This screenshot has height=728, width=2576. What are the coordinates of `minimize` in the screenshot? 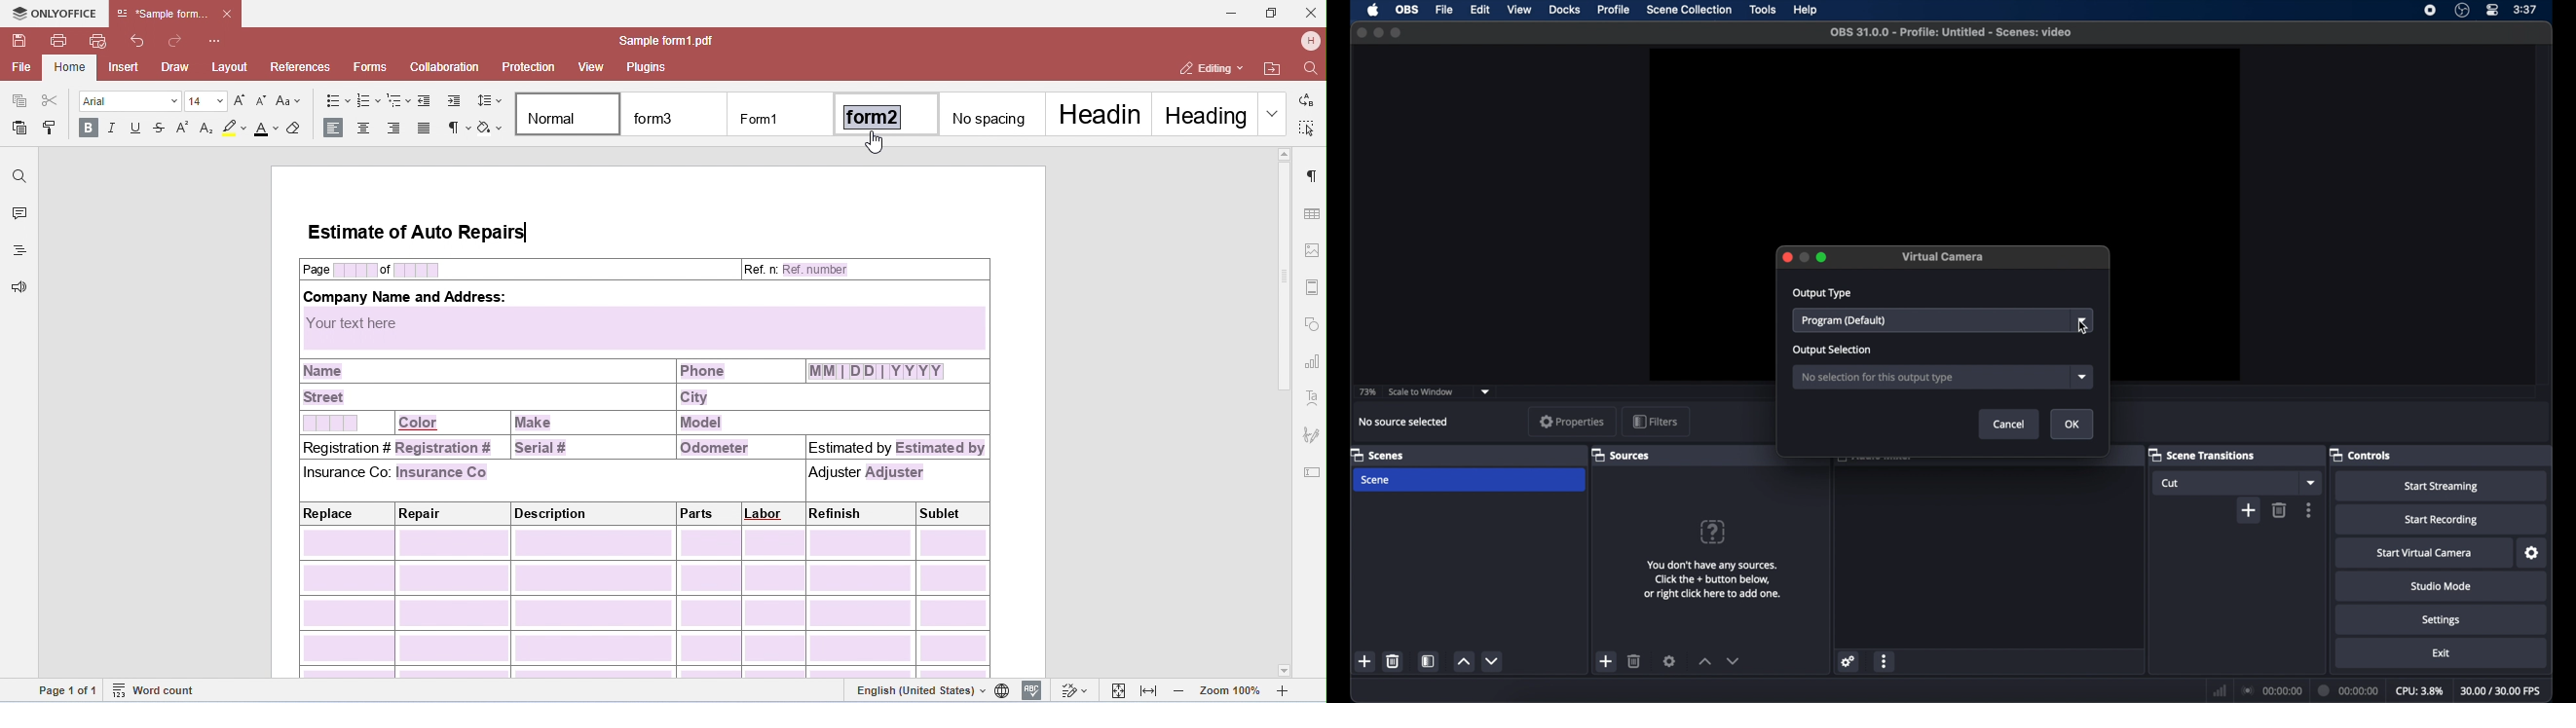 It's located at (1378, 33).